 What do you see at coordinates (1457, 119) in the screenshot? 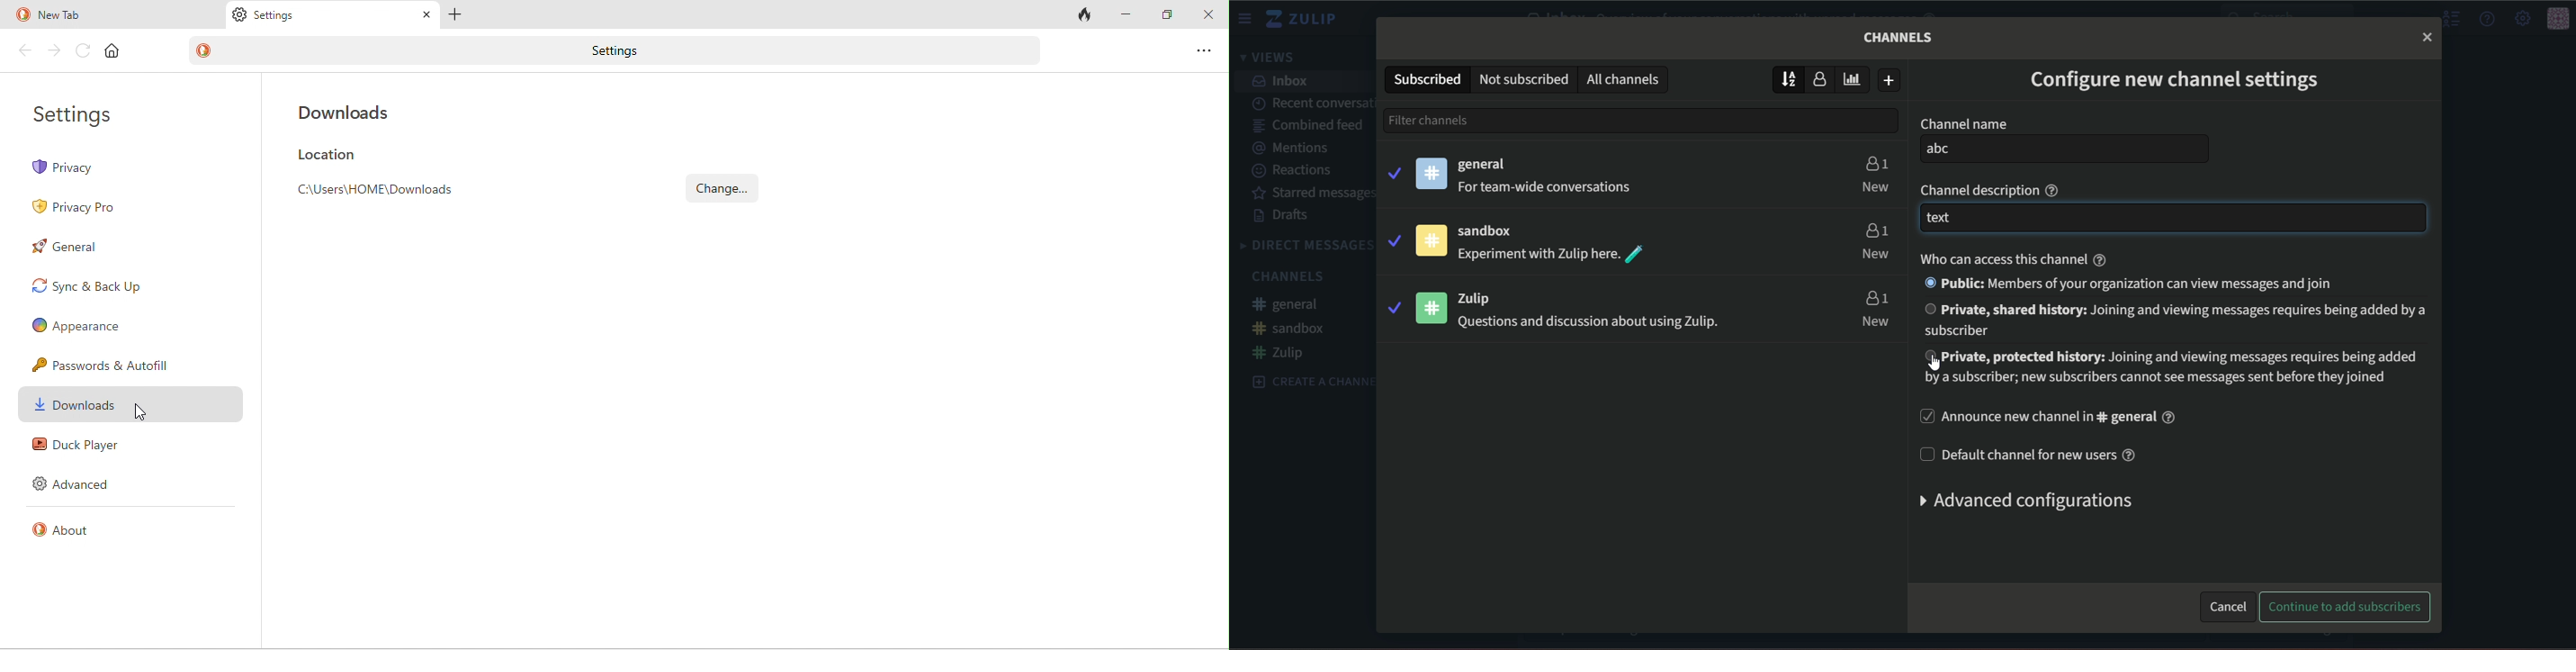
I see `filter channels` at bounding box center [1457, 119].